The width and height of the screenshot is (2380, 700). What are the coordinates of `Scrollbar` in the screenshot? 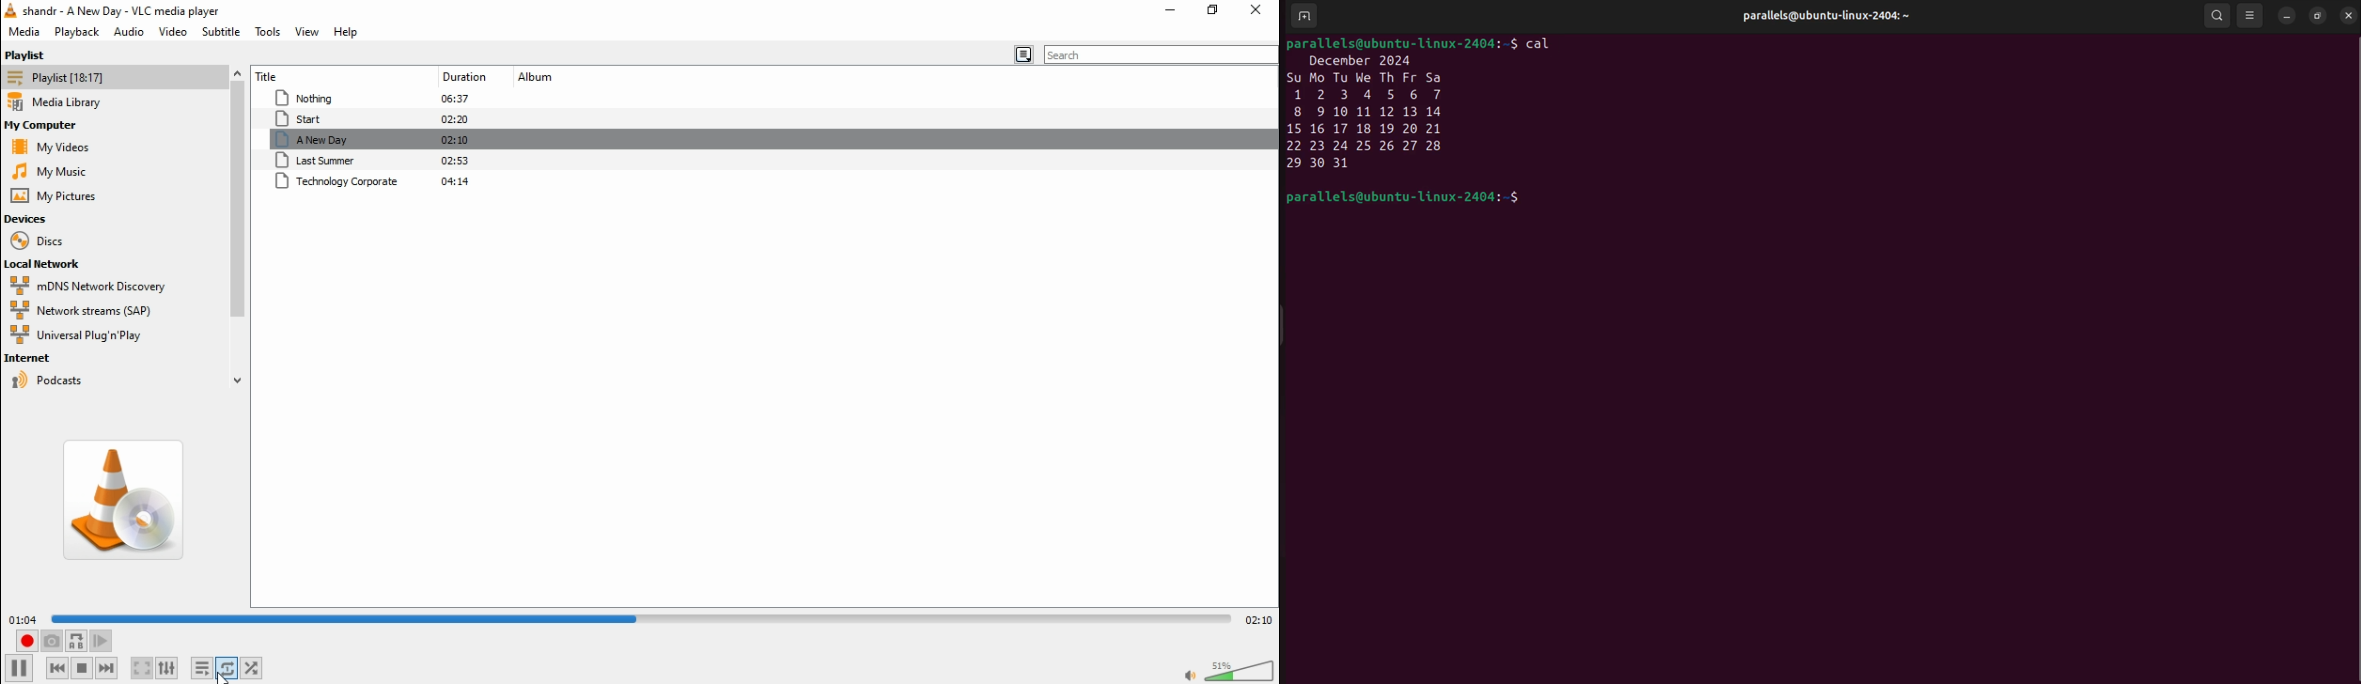 It's located at (2353, 352).